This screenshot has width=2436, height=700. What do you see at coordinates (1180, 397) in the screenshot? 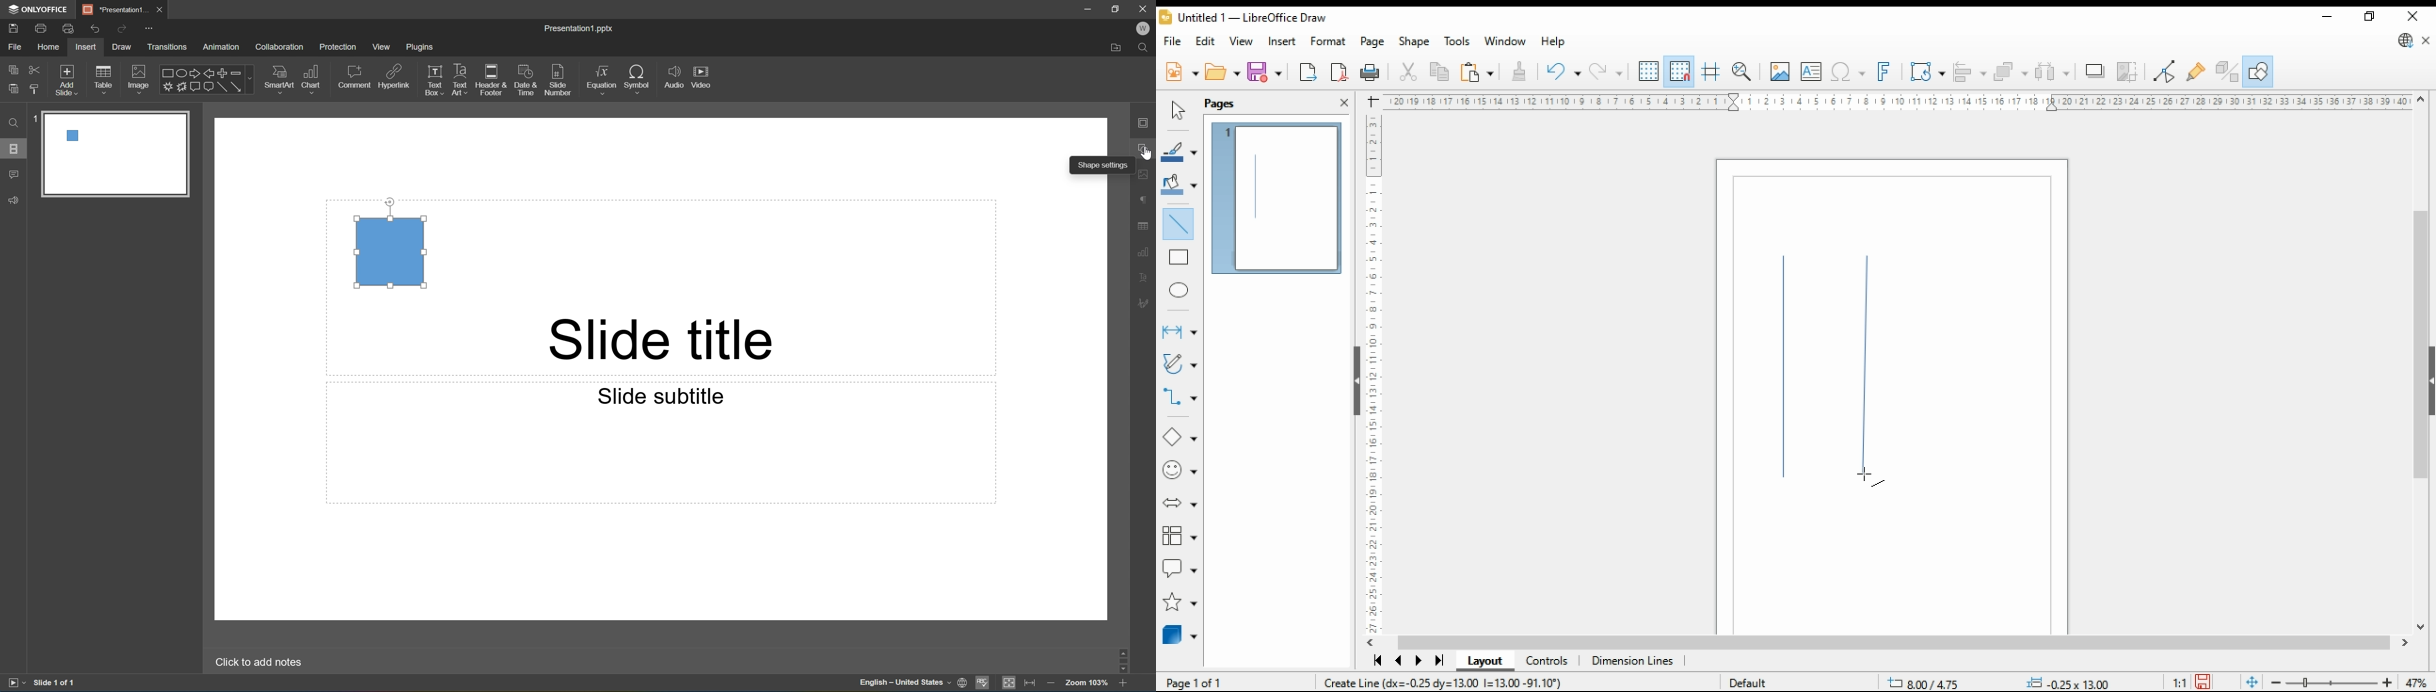
I see `connectors` at bounding box center [1180, 397].